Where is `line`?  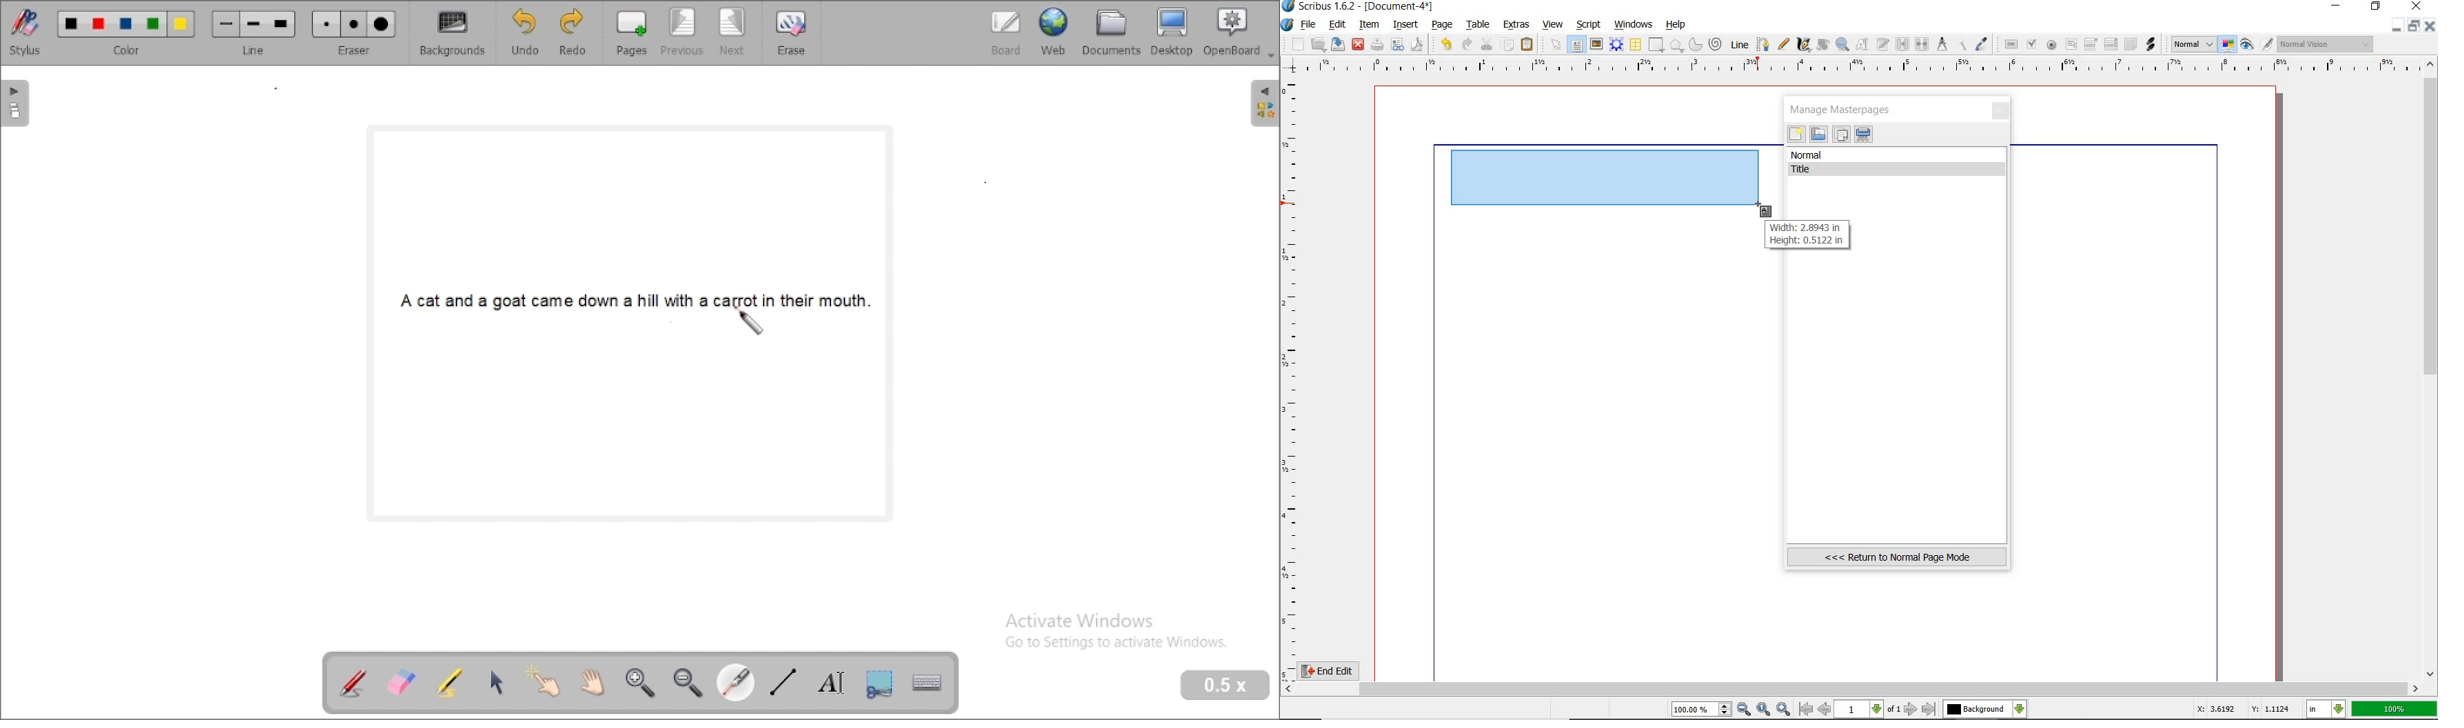
line is located at coordinates (1739, 44).